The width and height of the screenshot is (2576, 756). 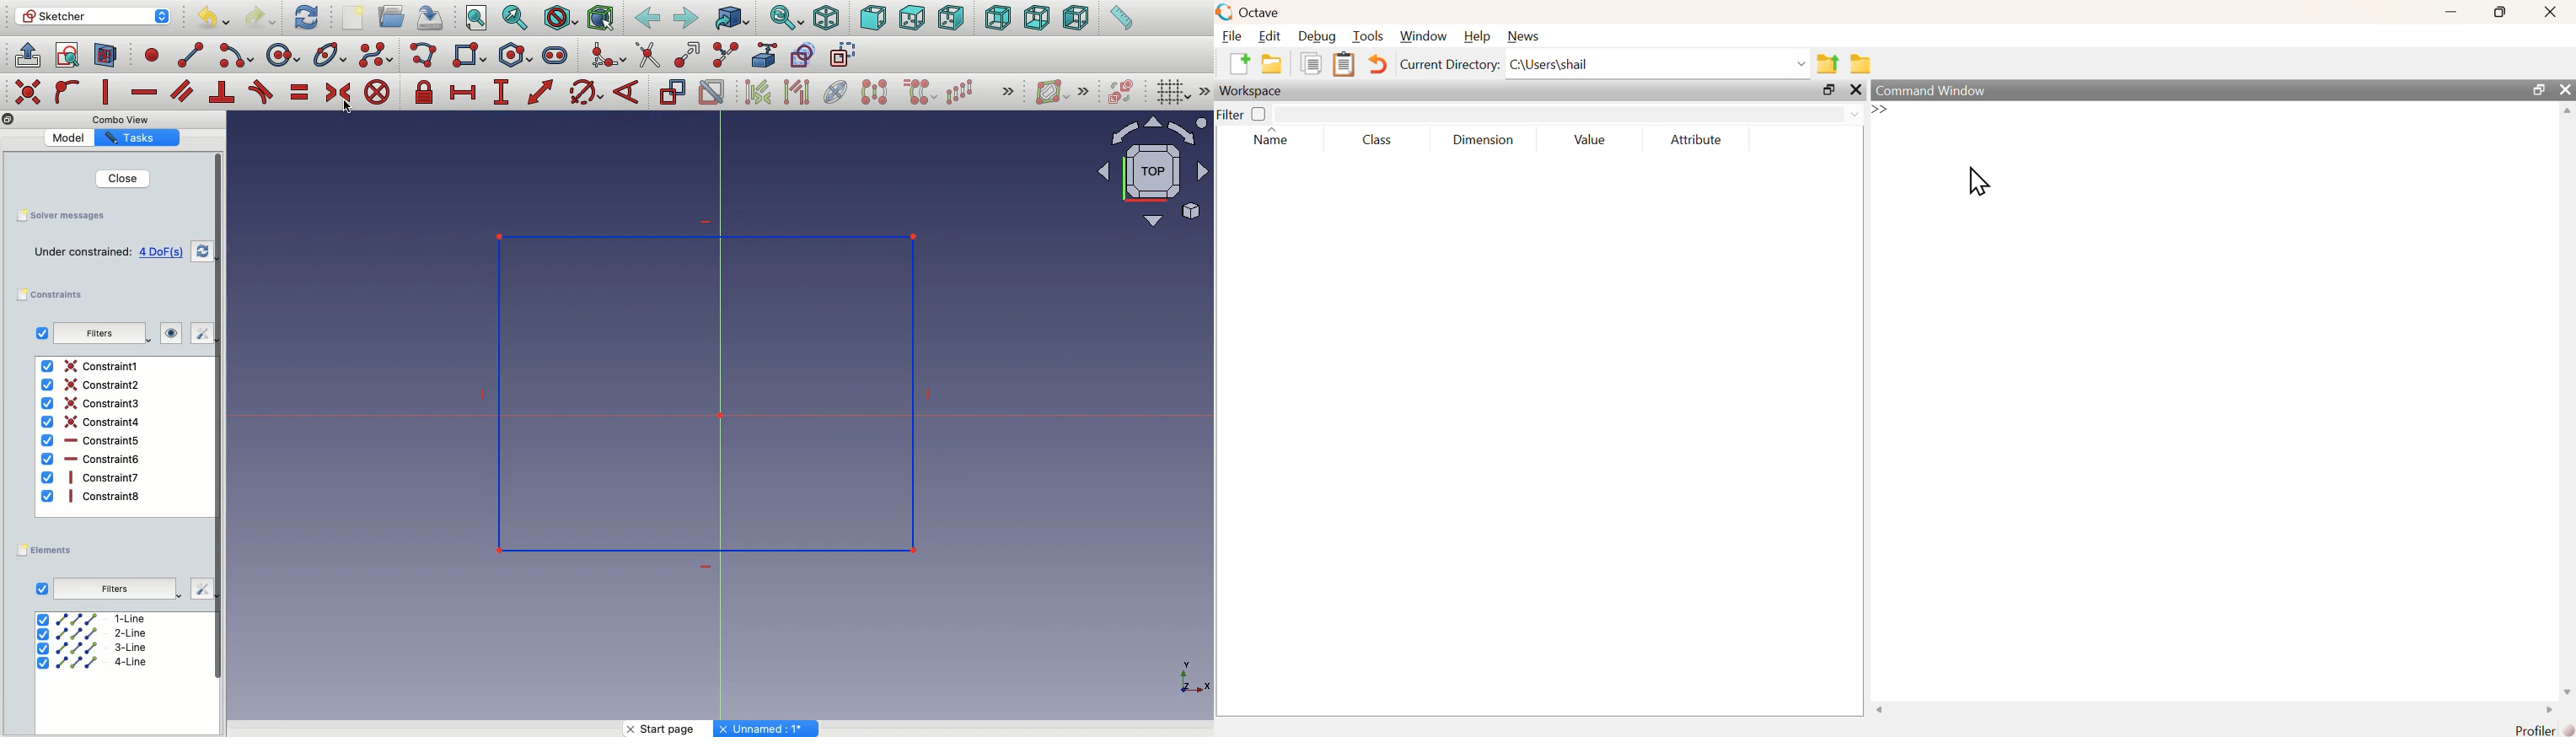 I want to click on octave, so click(x=1250, y=12).